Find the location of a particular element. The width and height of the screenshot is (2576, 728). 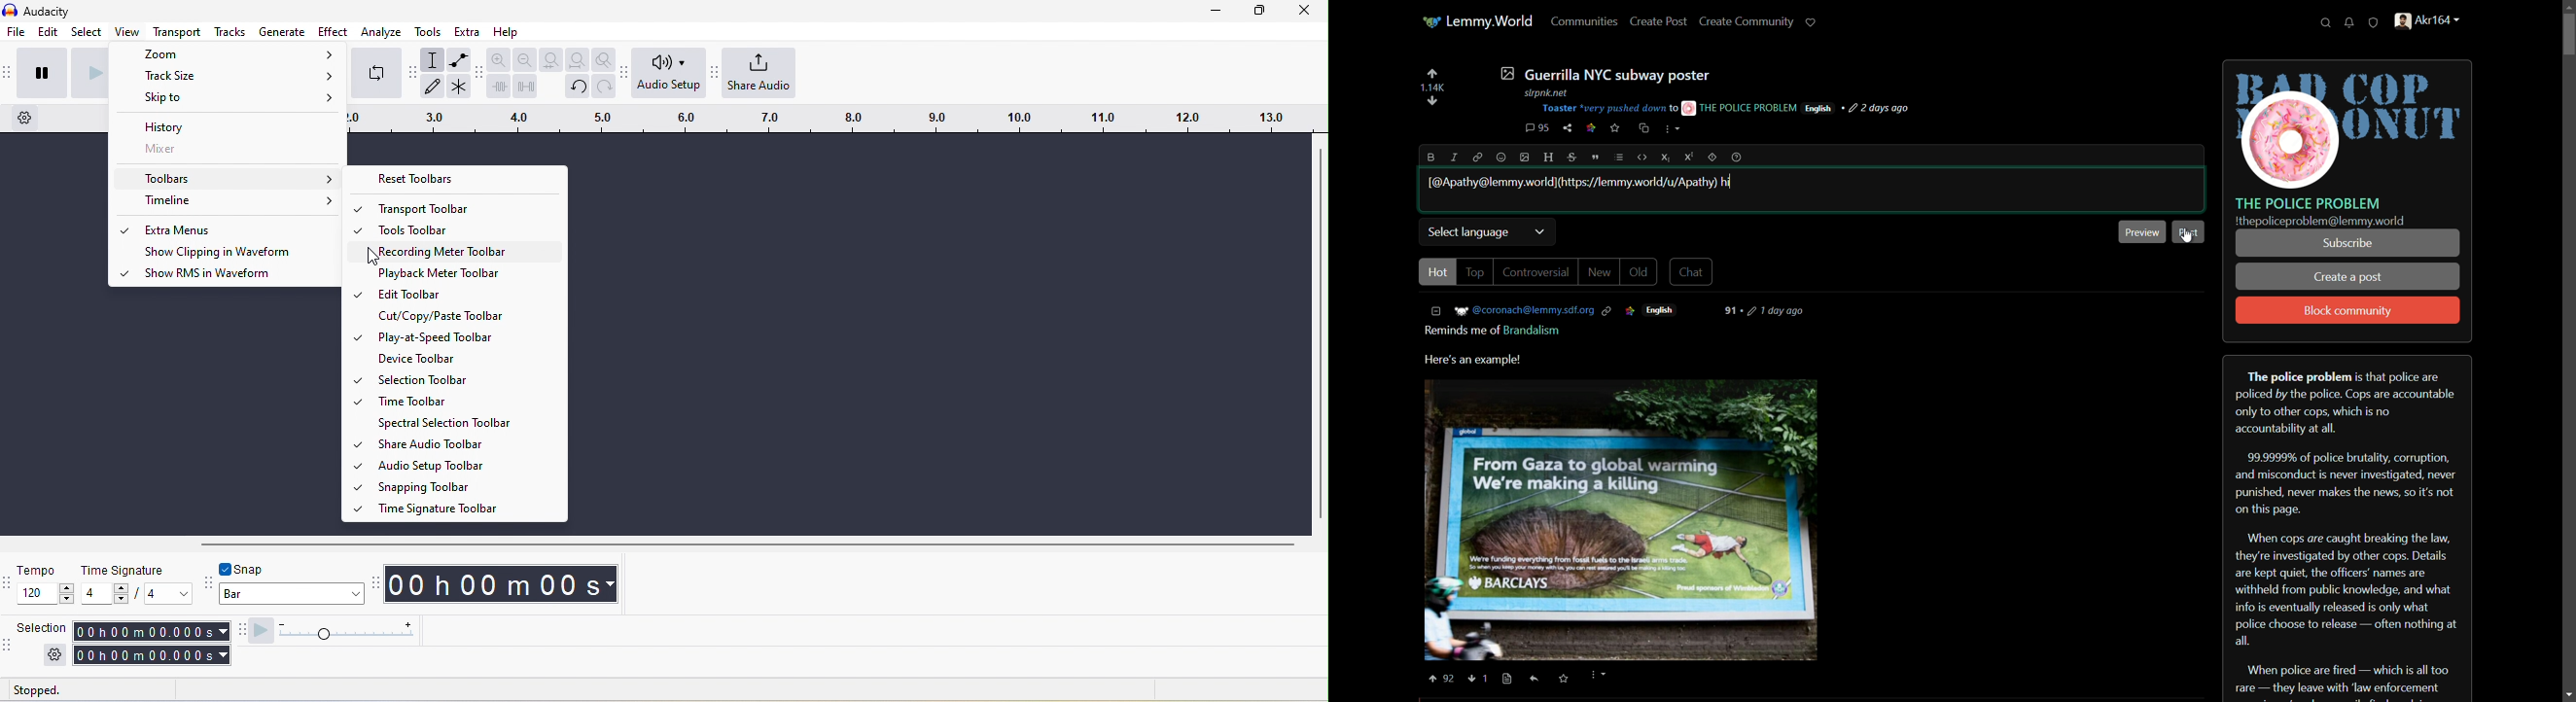

fit project to width is located at coordinates (579, 59).